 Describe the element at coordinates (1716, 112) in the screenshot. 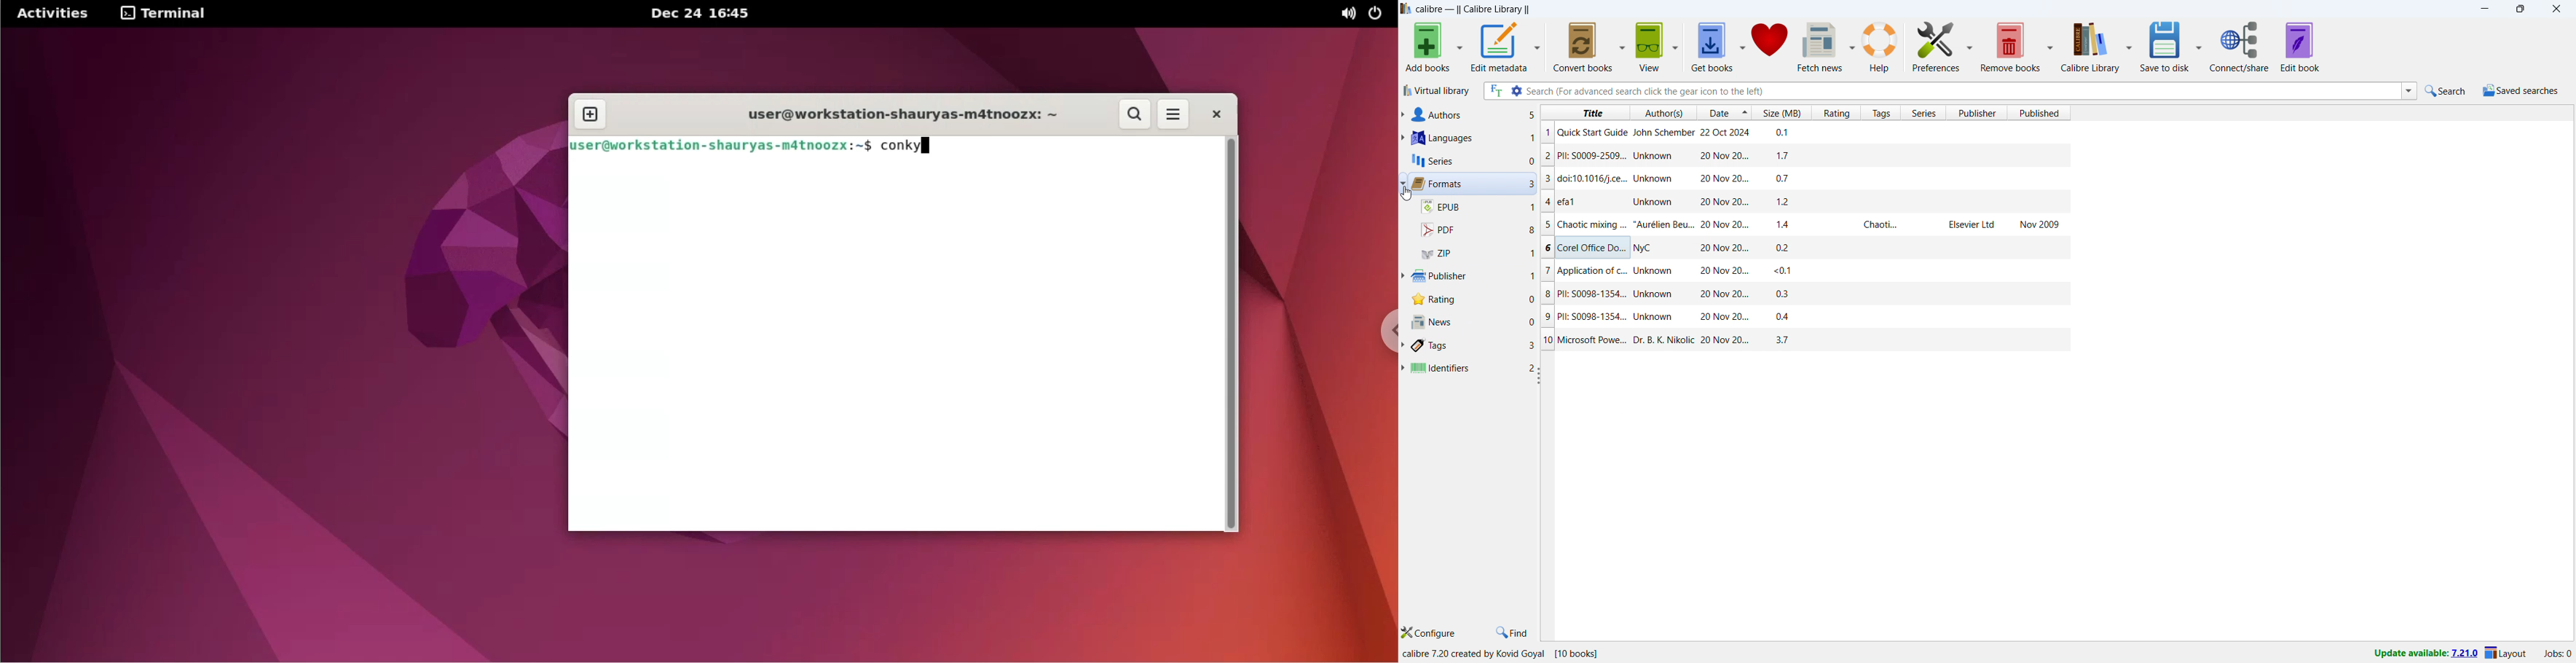

I see `sort by date` at that location.